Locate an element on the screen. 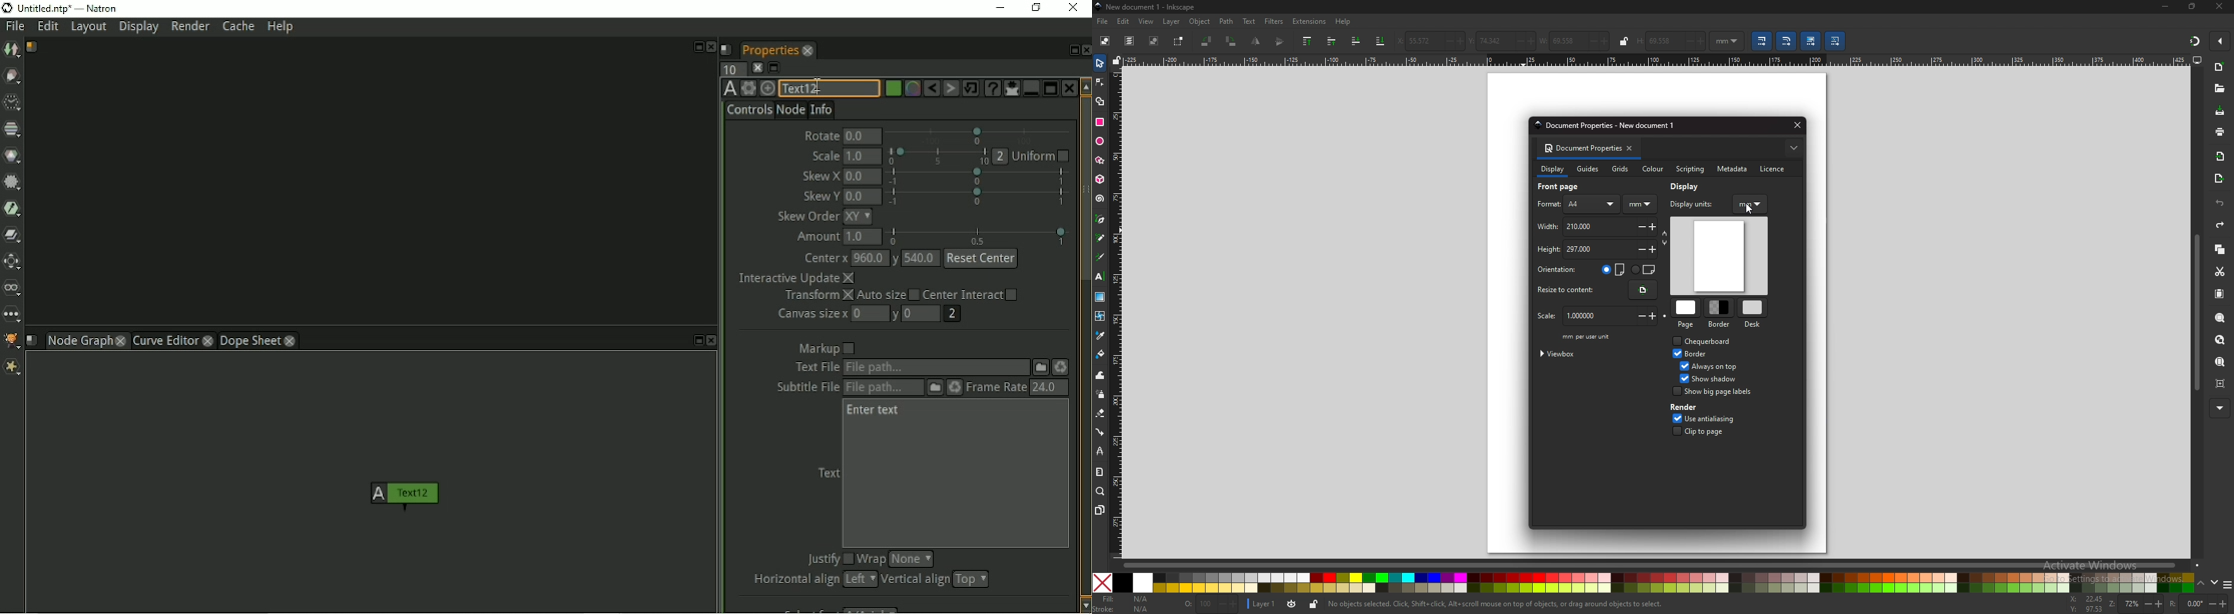 The height and width of the screenshot is (616, 2240). viewbox is located at coordinates (1562, 353).